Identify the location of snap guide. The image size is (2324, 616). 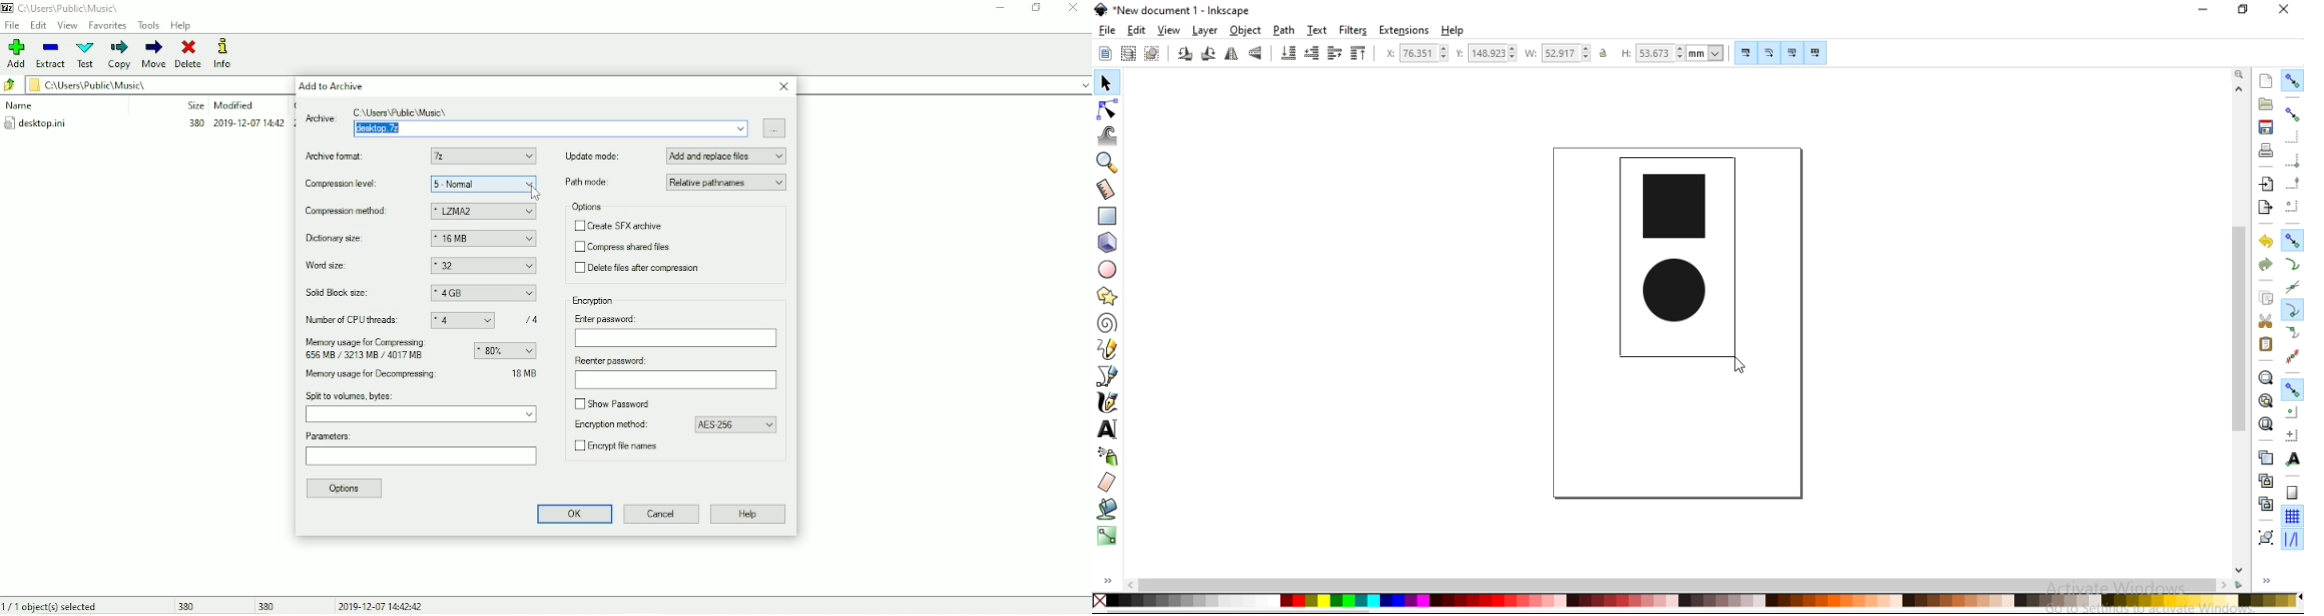
(2292, 539).